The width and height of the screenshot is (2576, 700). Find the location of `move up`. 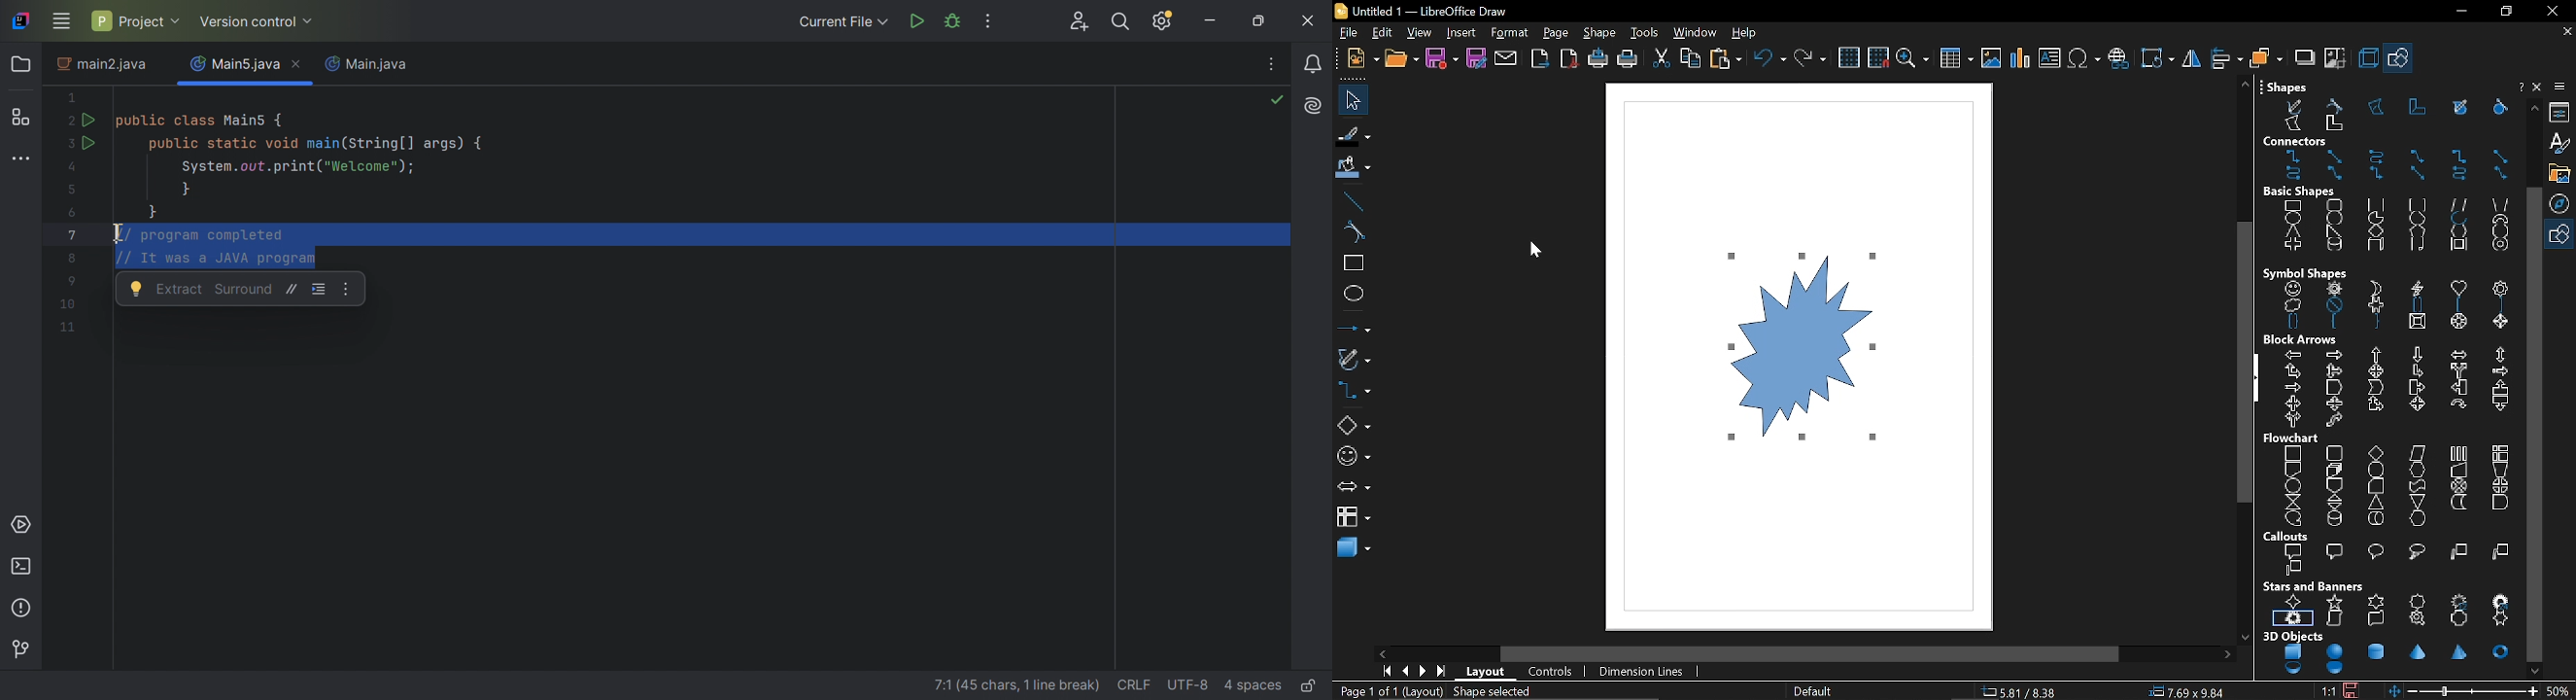

move up is located at coordinates (2531, 108).